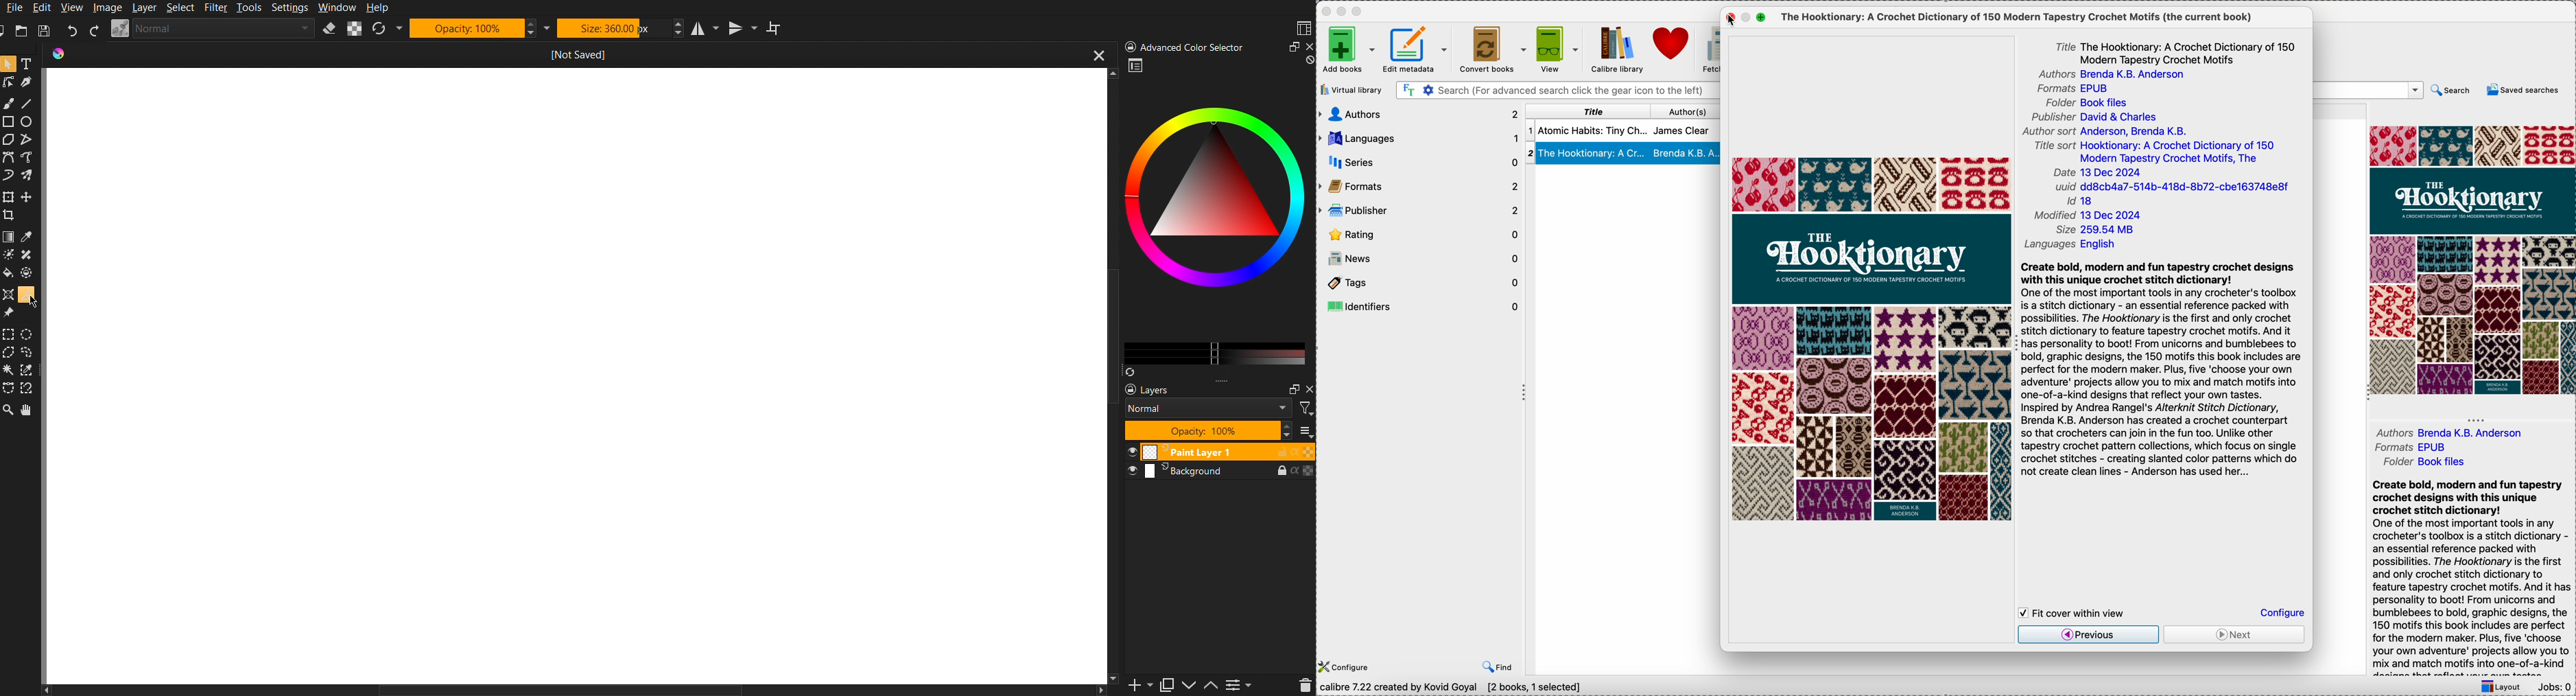  I want to click on Window, so click(336, 8).